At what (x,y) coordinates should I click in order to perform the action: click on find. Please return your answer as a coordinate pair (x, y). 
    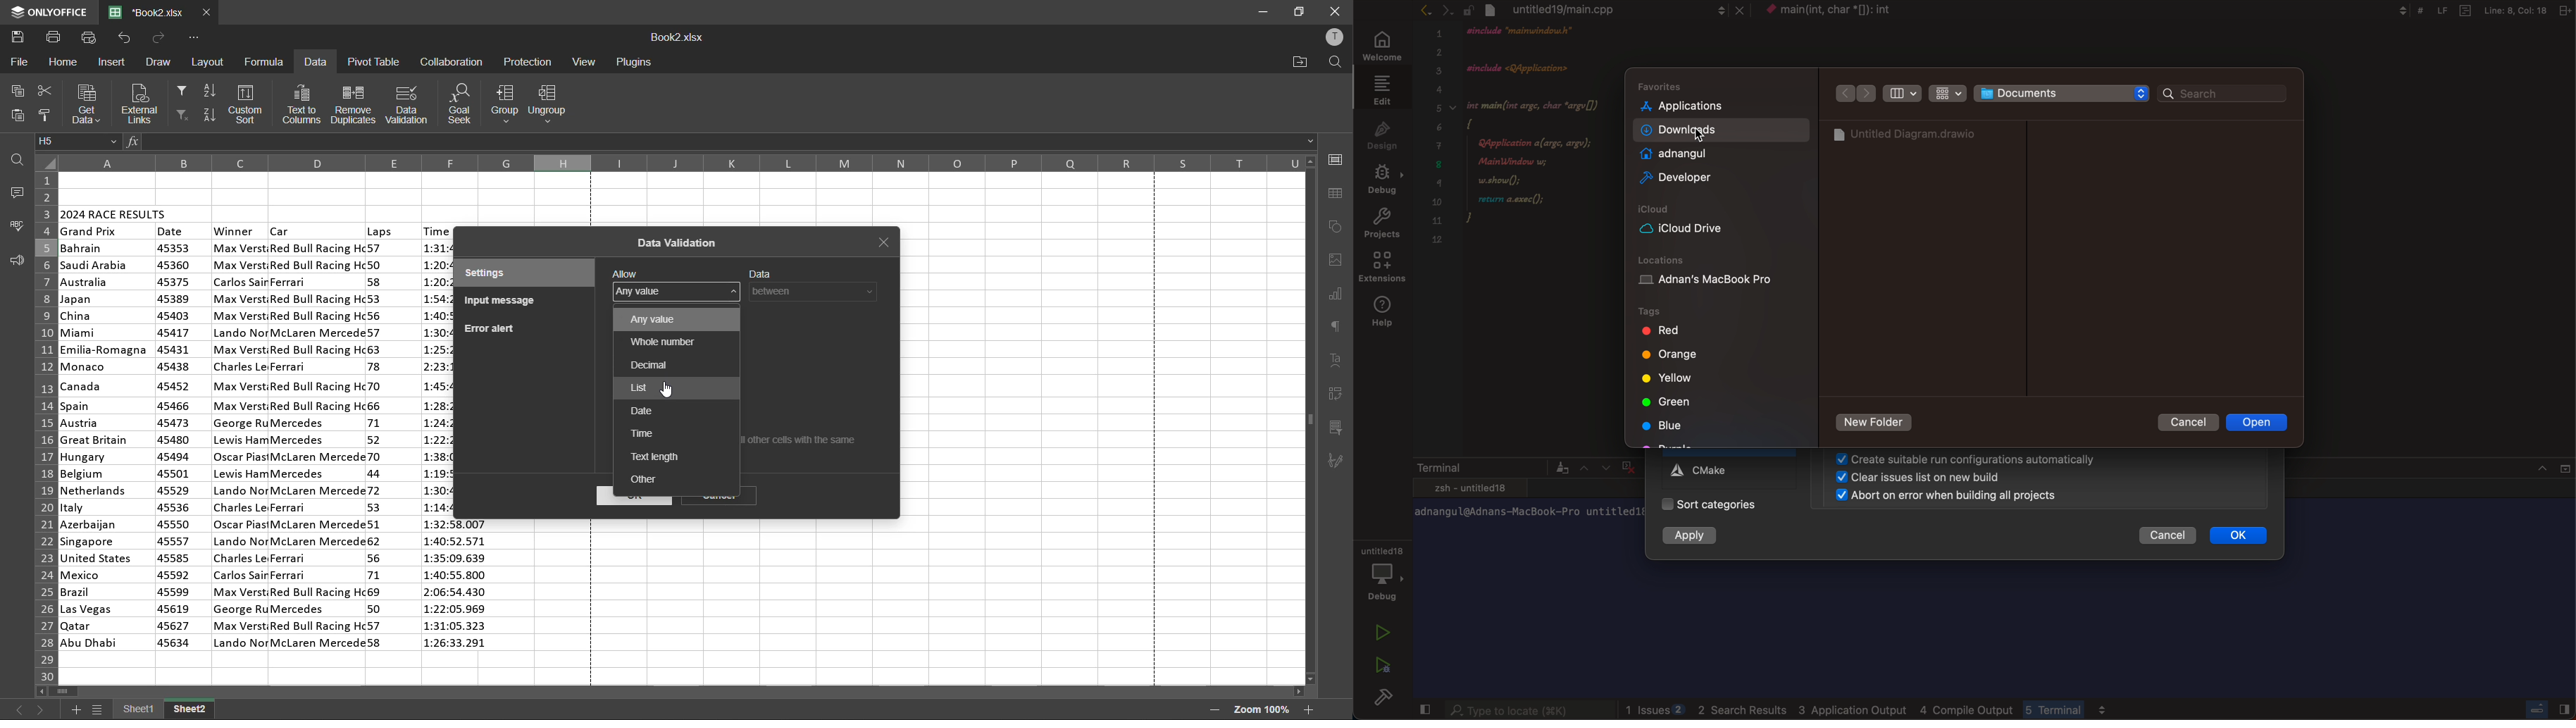
    Looking at the image, I should click on (1331, 62).